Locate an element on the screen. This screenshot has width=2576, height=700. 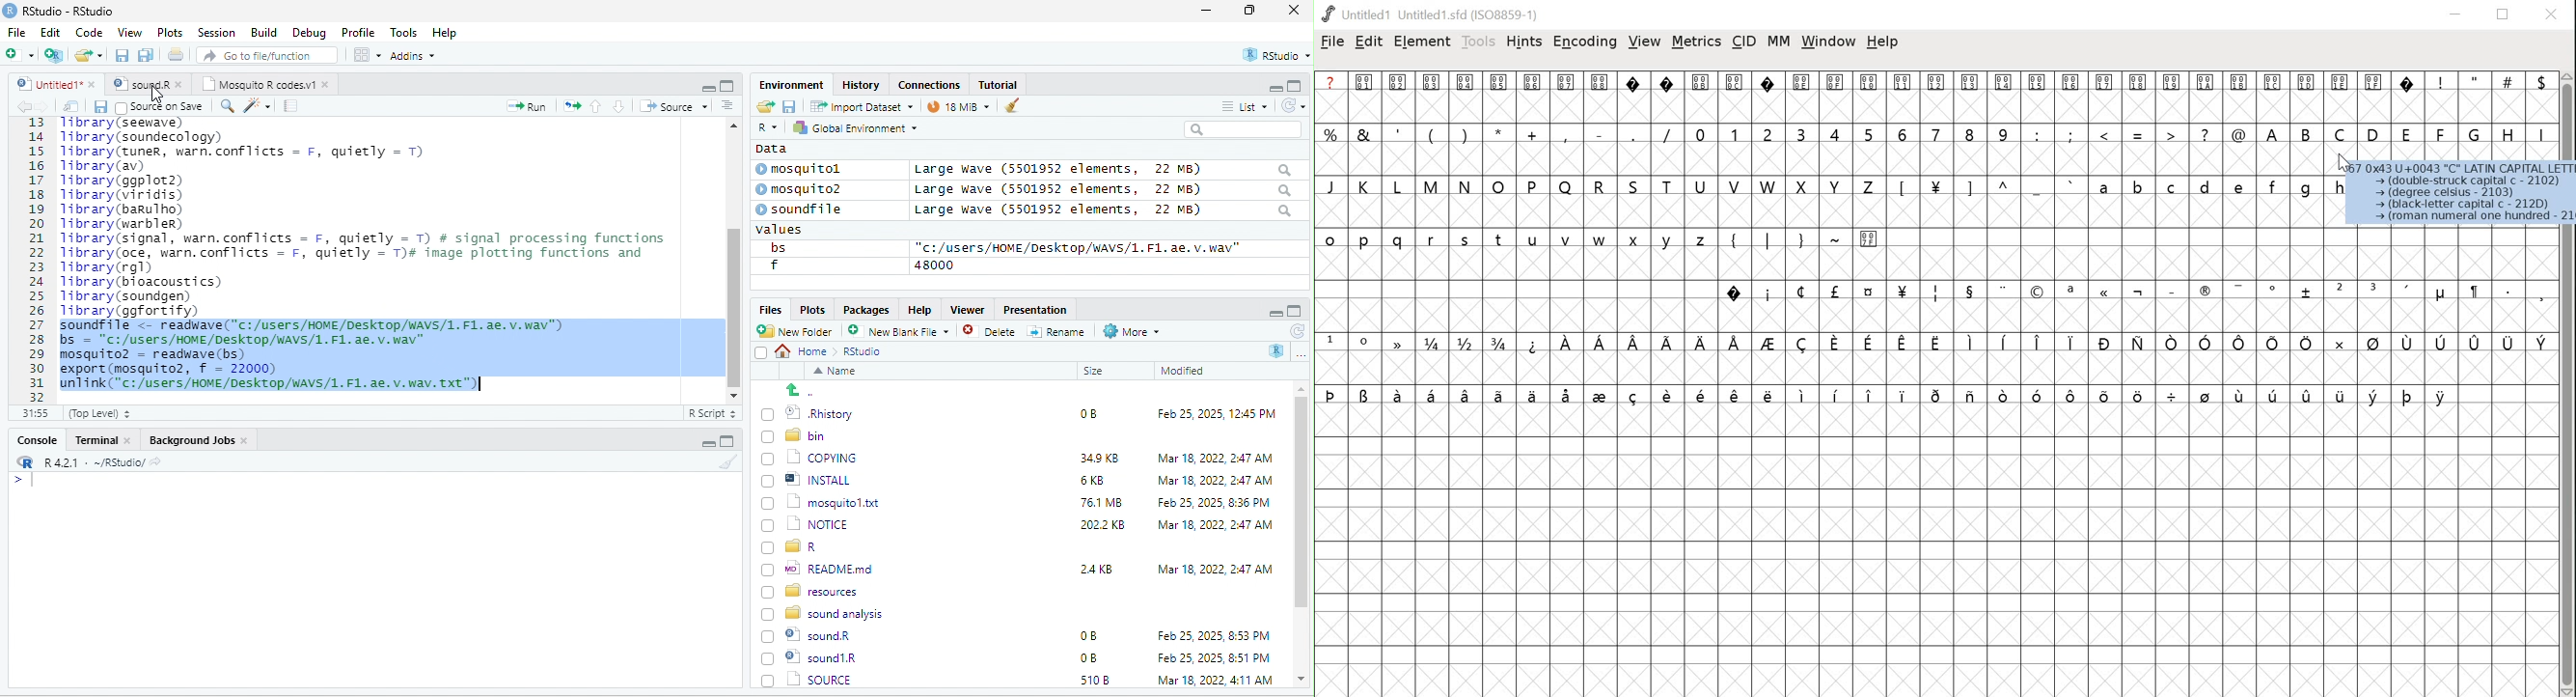
‘Mosquito R codes.vi is located at coordinates (145, 84).